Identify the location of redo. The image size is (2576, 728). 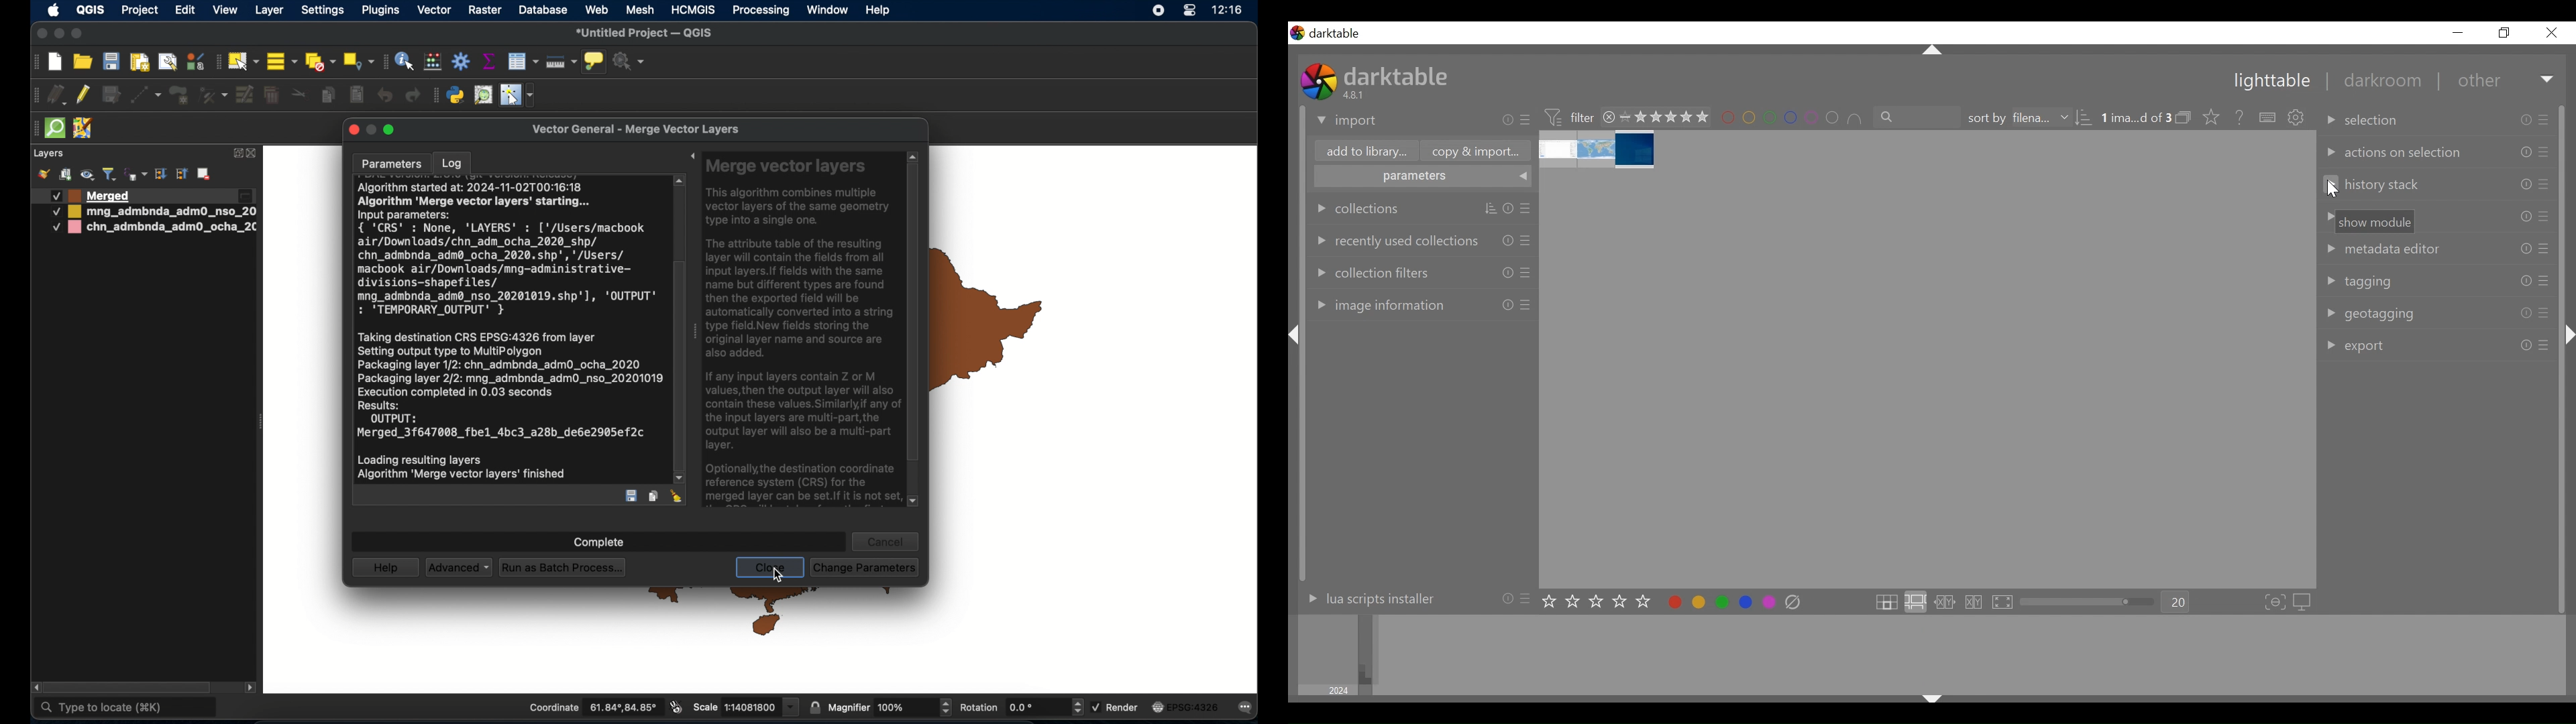
(413, 95).